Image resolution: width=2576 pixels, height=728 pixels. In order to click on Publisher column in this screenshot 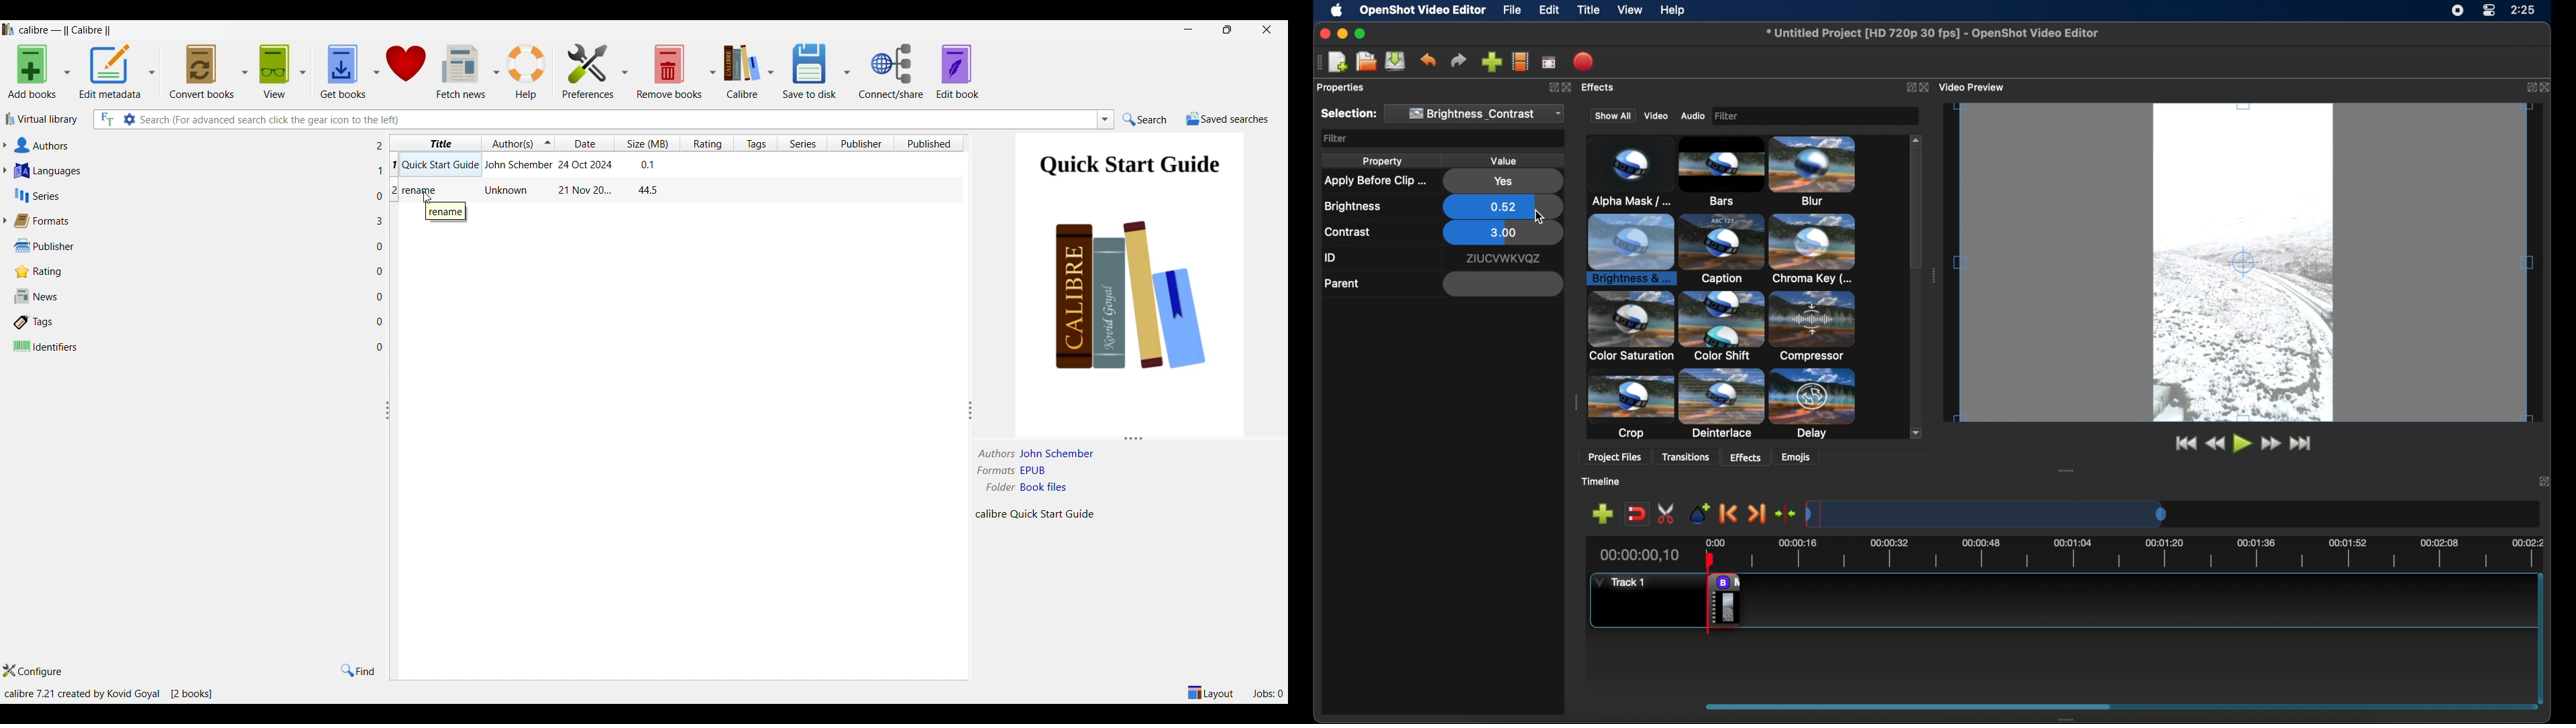, I will do `click(860, 143)`.